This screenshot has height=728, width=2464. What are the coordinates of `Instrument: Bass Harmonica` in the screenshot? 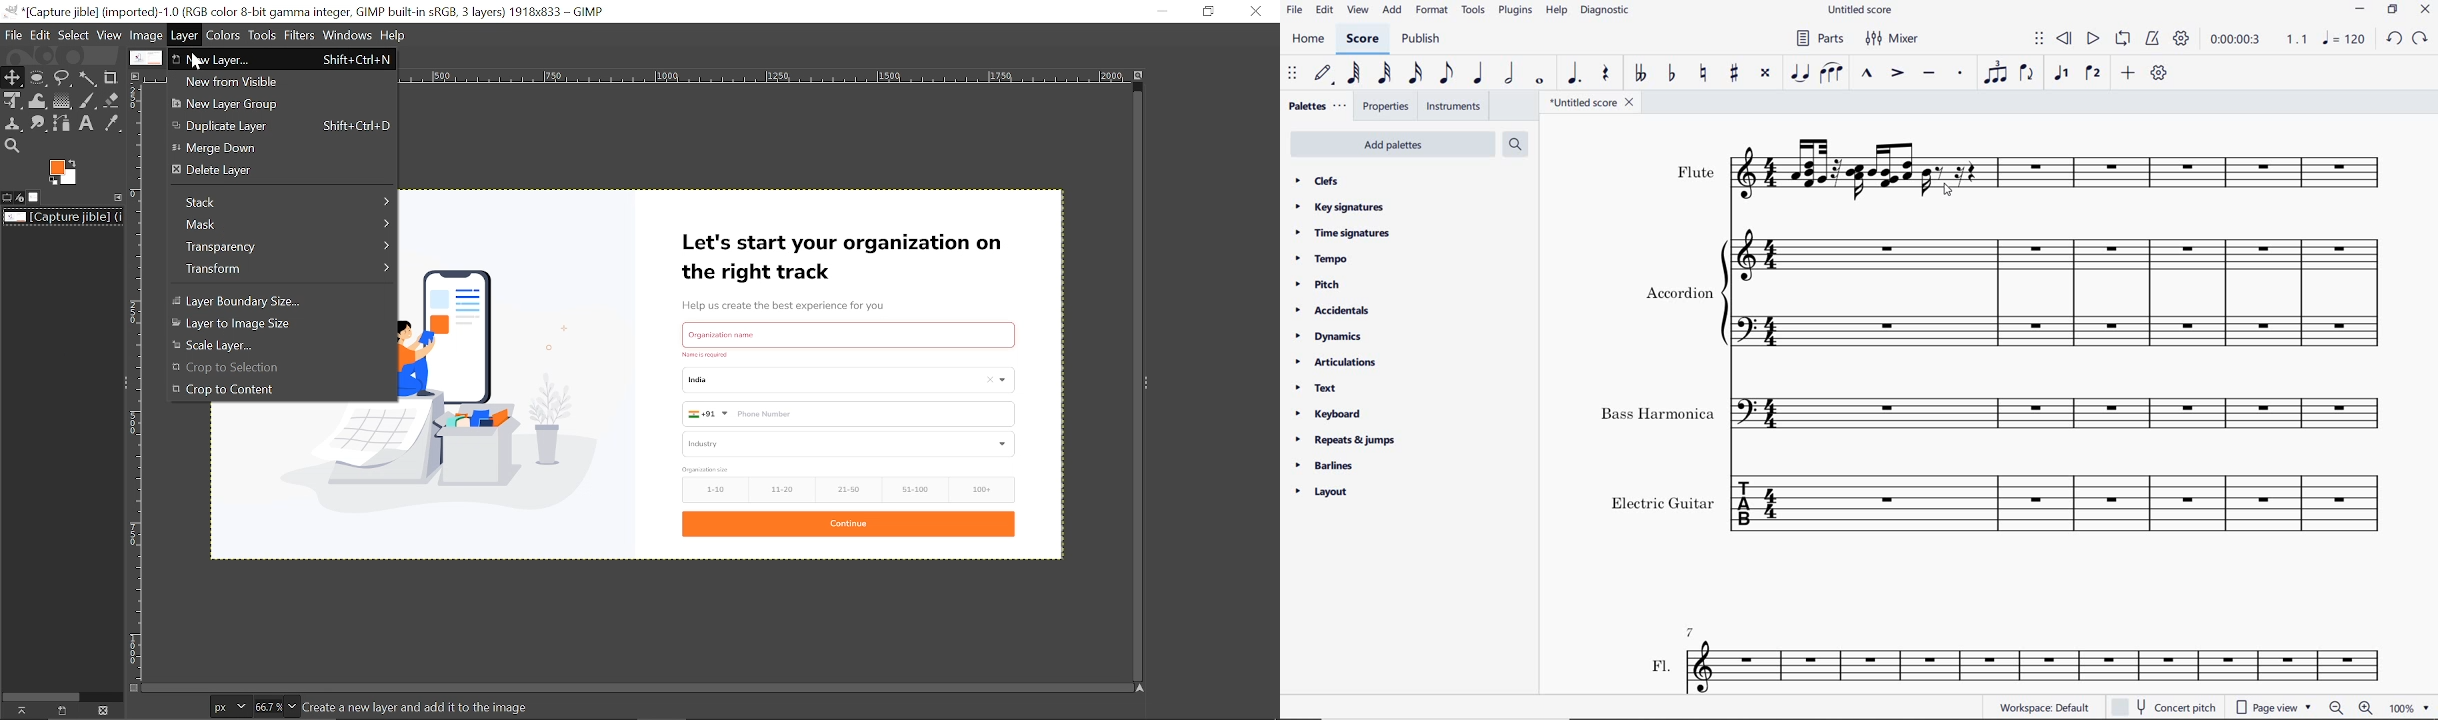 It's located at (2065, 408).